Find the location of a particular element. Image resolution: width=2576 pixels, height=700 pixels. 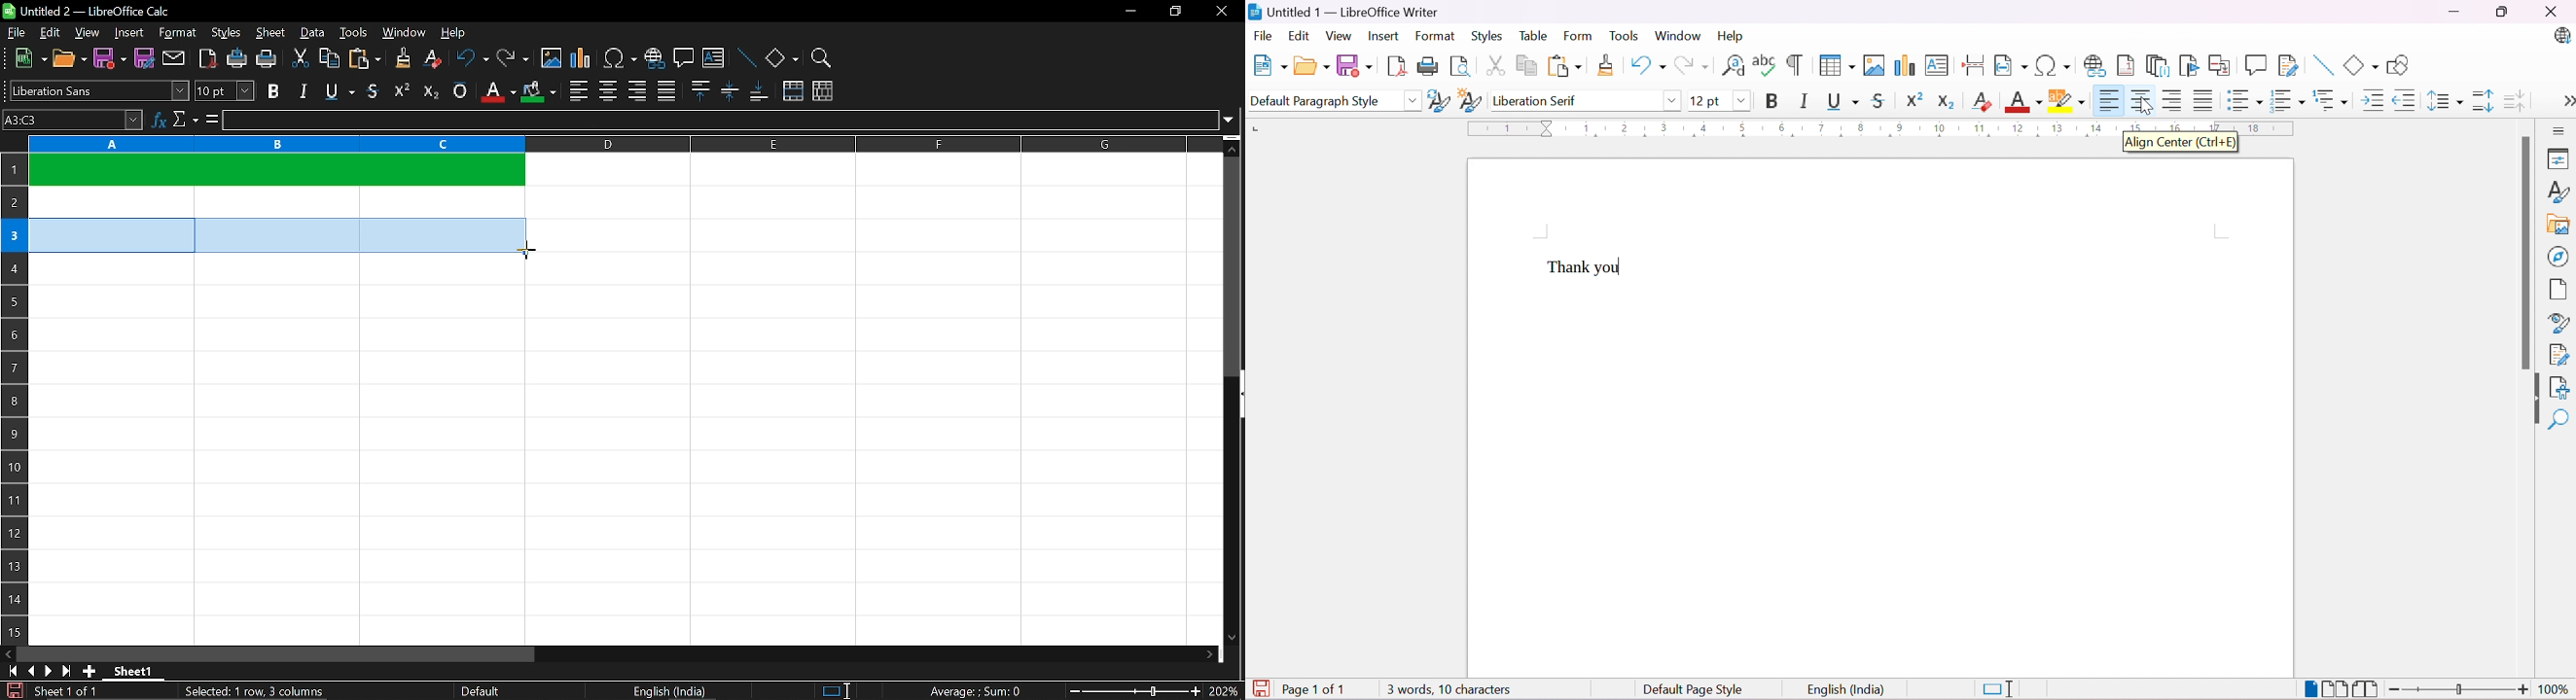

align right is located at coordinates (636, 91).